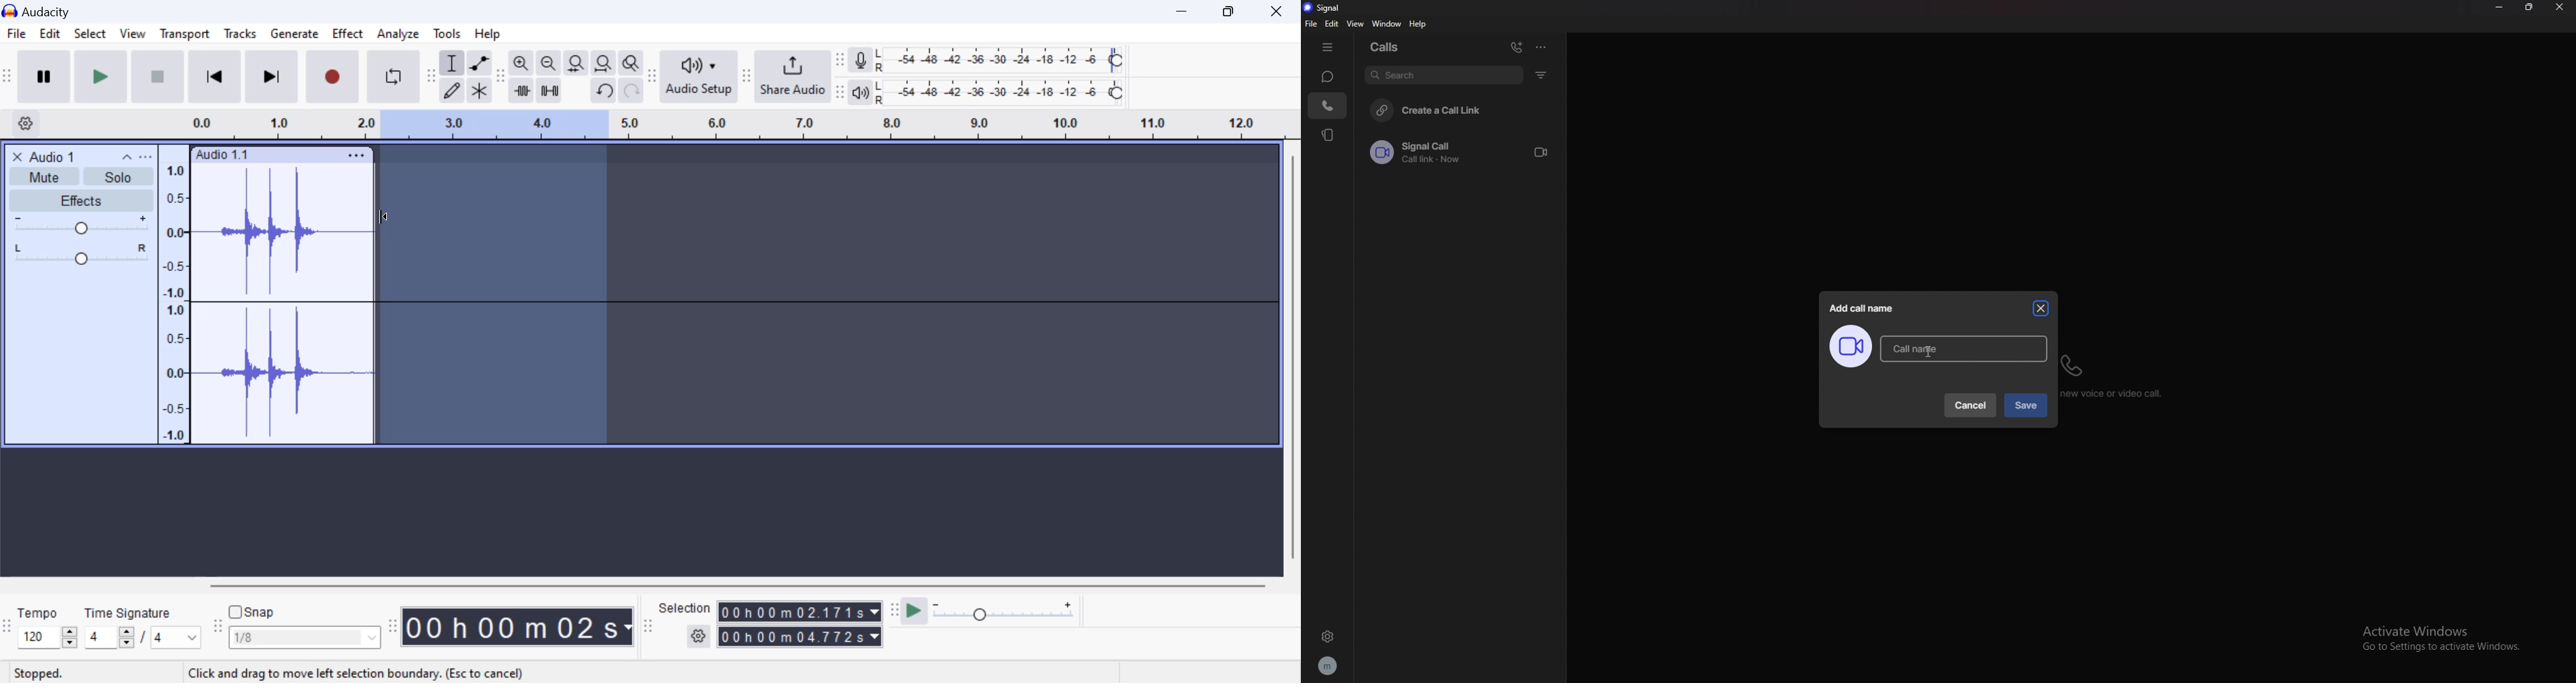 This screenshot has height=700, width=2576. What do you see at coordinates (241, 37) in the screenshot?
I see `Tracks` at bounding box center [241, 37].